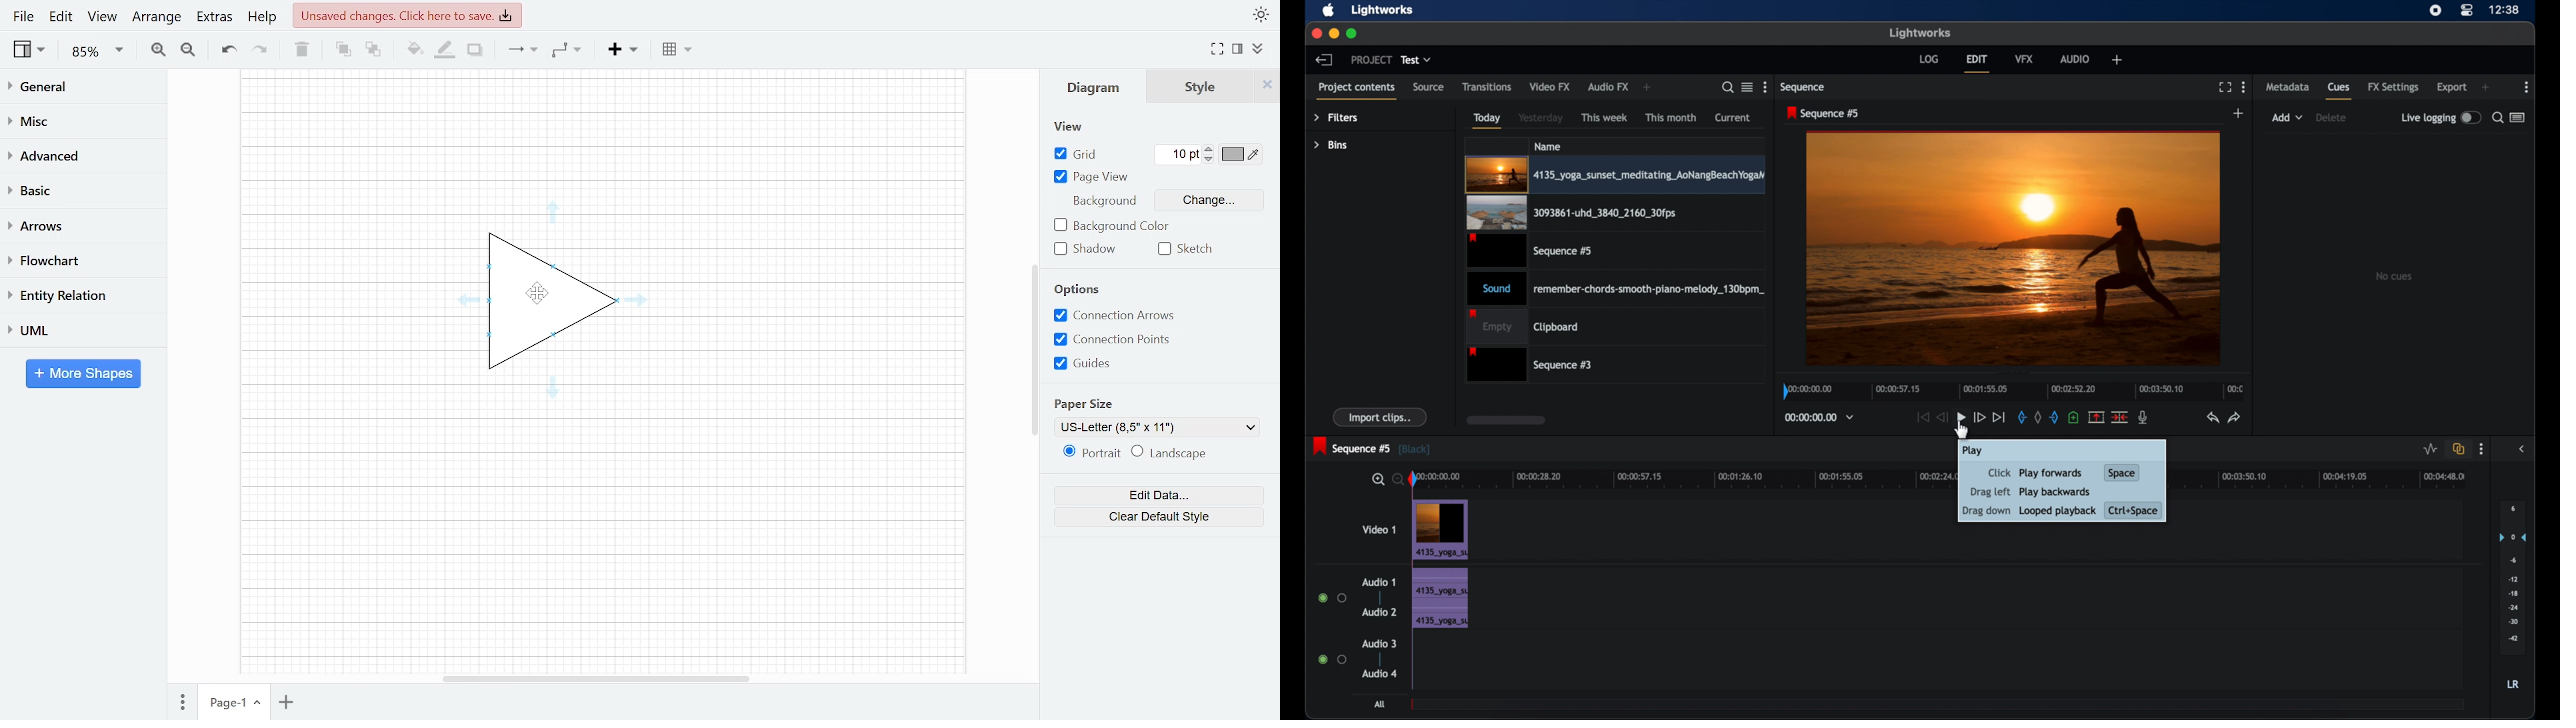 The width and height of the screenshot is (2576, 728). What do you see at coordinates (286, 703) in the screenshot?
I see `Add page` at bounding box center [286, 703].